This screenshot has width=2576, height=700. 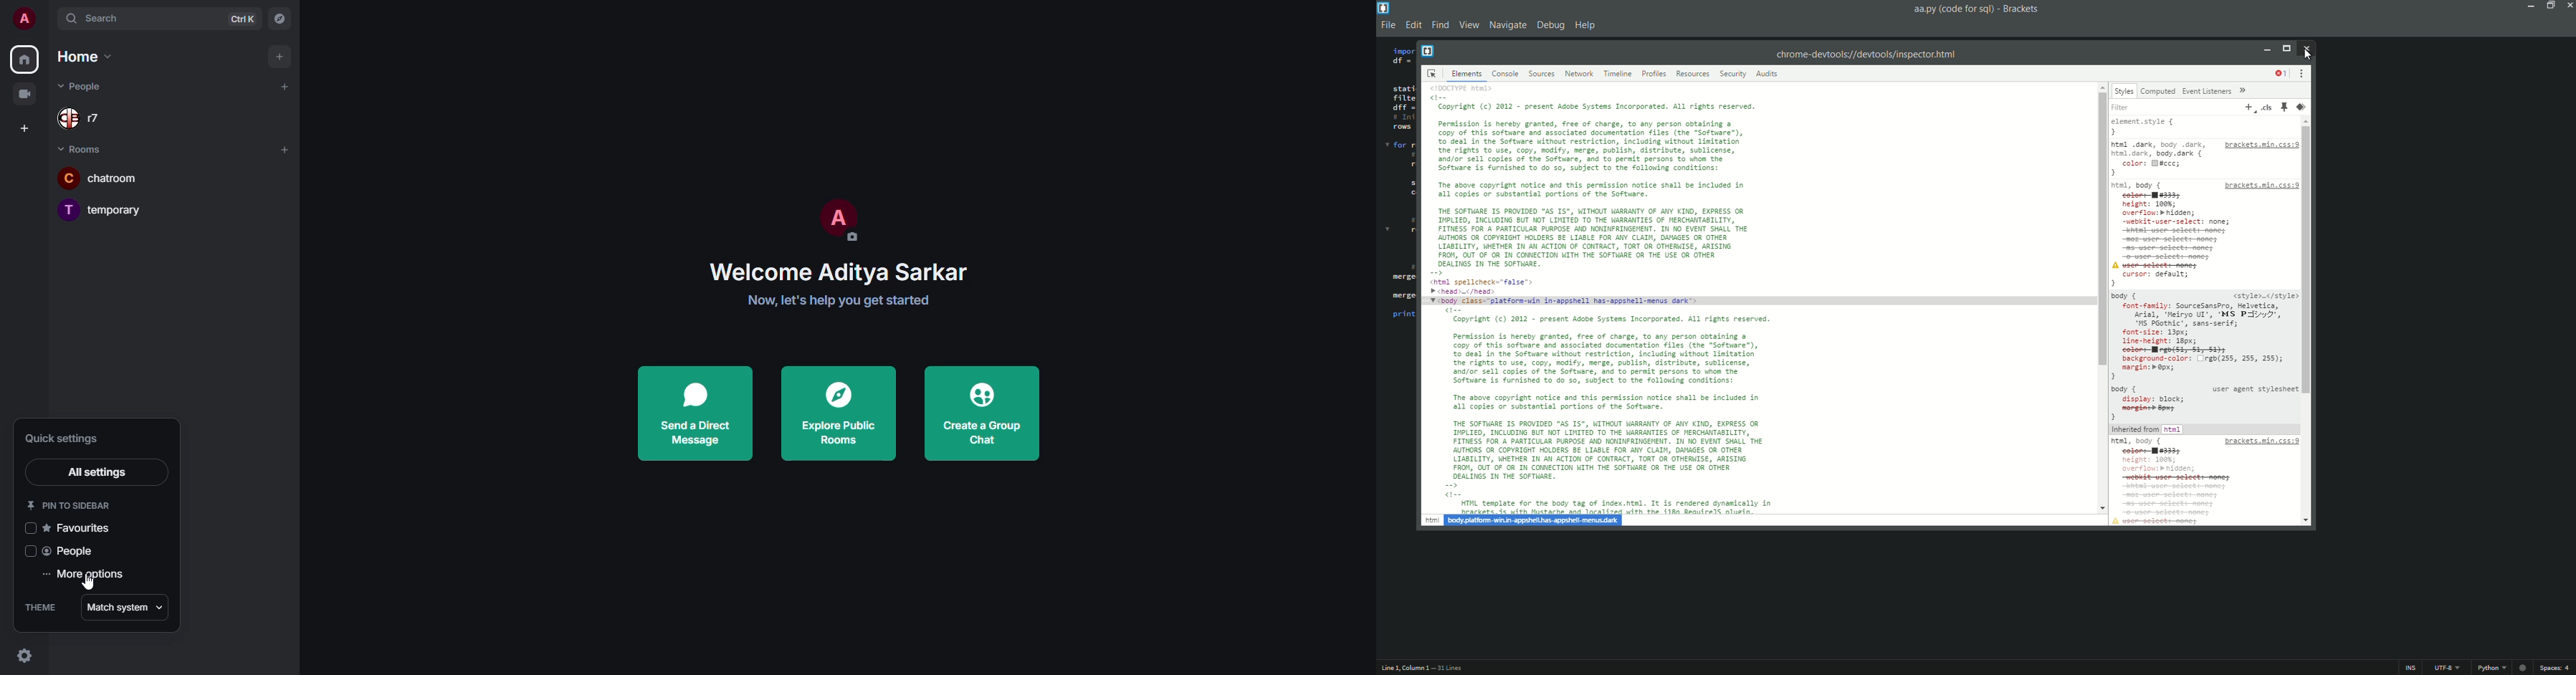 What do you see at coordinates (23, 654) in the screenshot?
I see `quick settings` at bounding box center [23, 654].